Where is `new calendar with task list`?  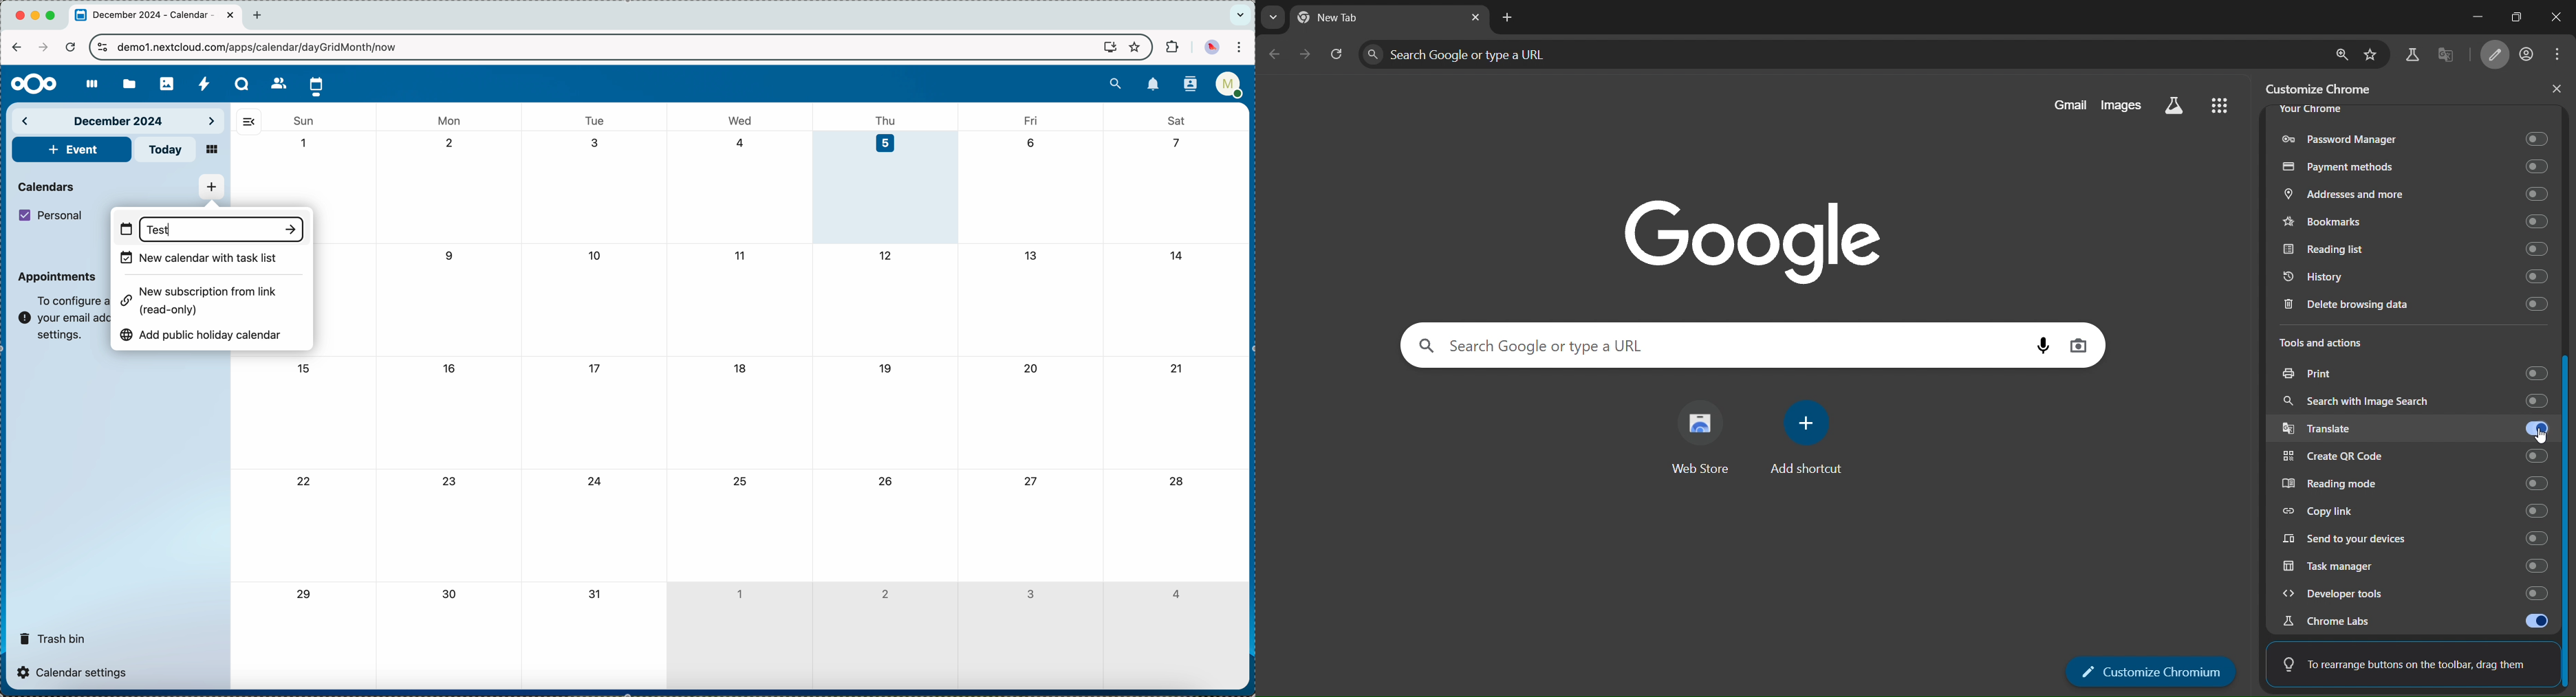
new calendar with task list is located at coordinates (200, 258).